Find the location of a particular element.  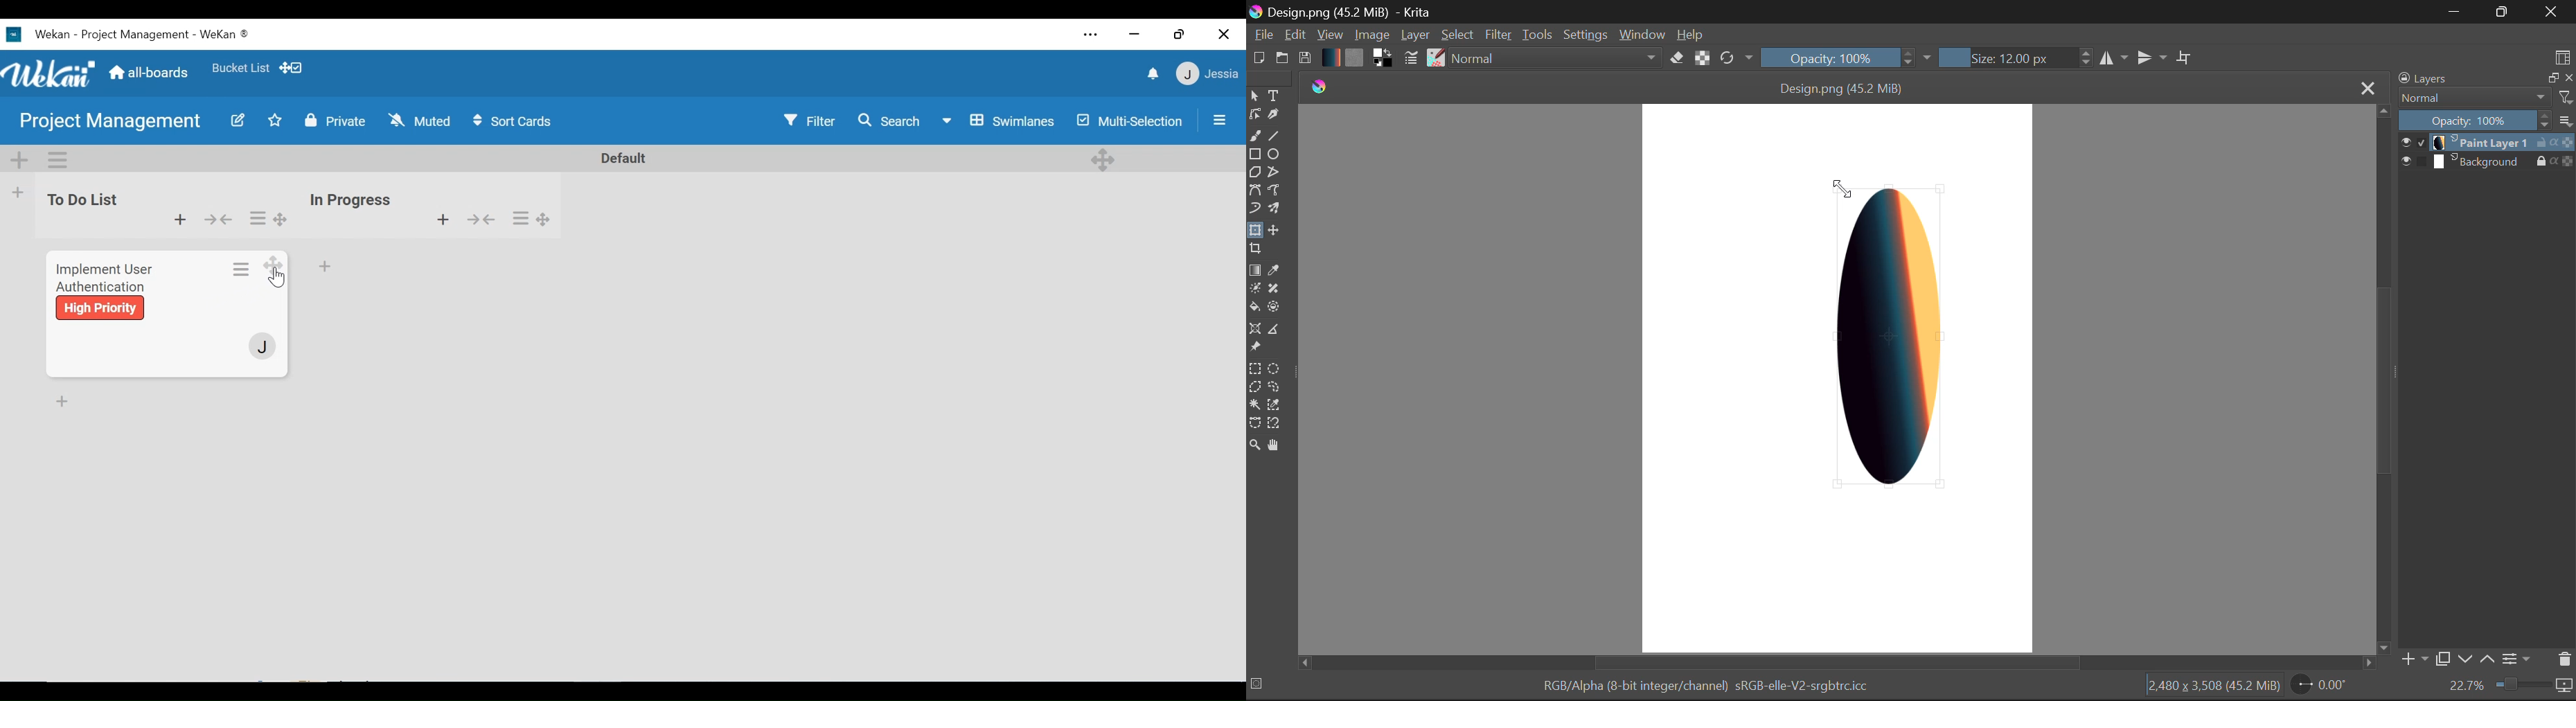

Vertical Mirror Flip is located at coordinates (2113, 57).